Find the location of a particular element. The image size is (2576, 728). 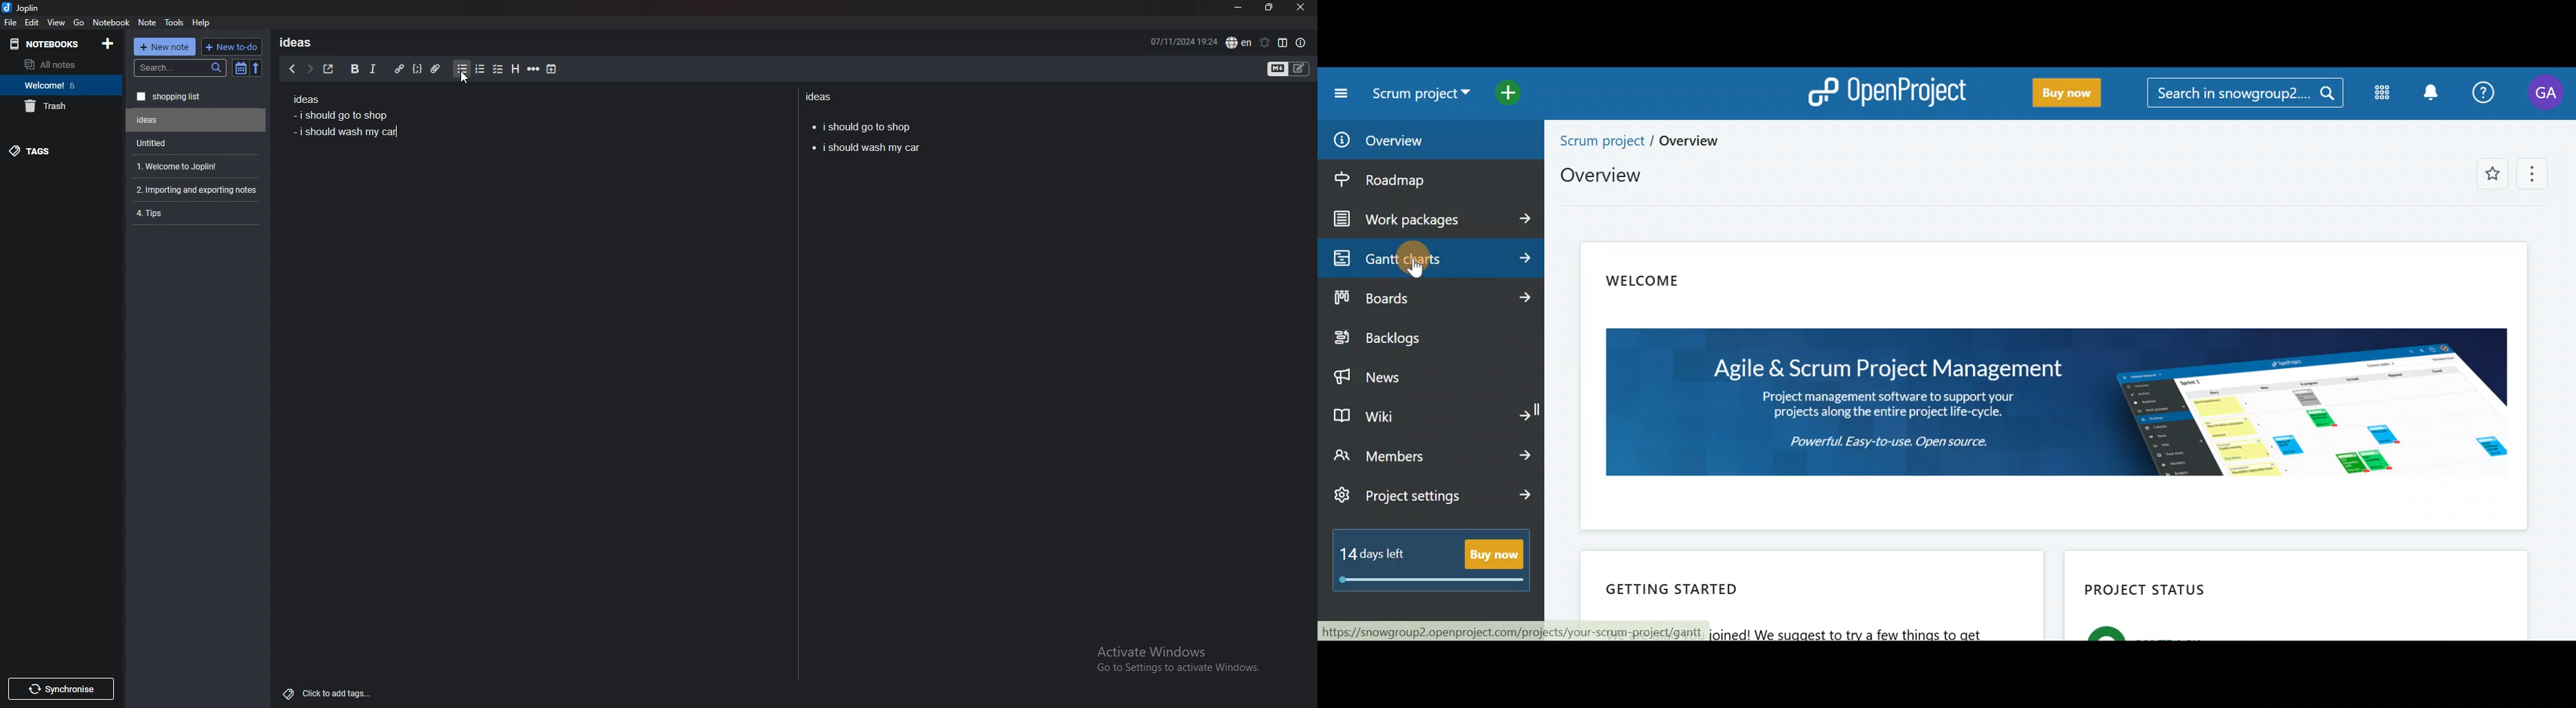

previous is located at coordinates (292, 69).